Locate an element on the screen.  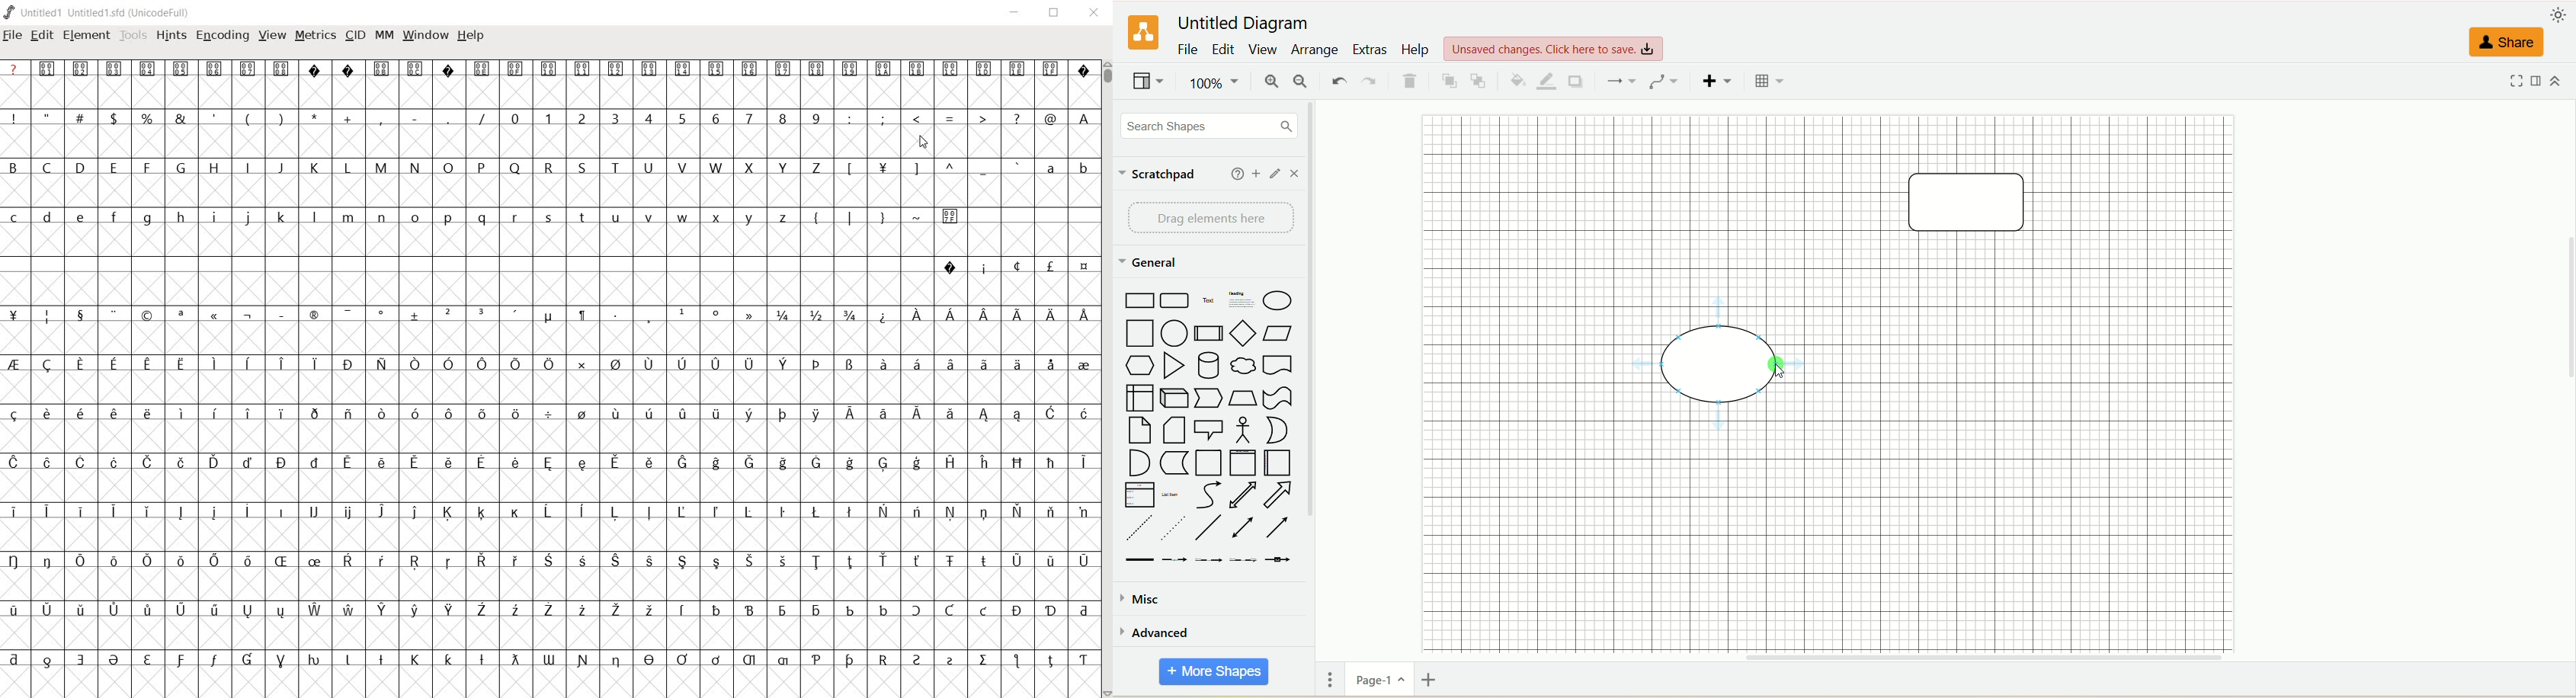
line color is located at coordinates (1546, 82).